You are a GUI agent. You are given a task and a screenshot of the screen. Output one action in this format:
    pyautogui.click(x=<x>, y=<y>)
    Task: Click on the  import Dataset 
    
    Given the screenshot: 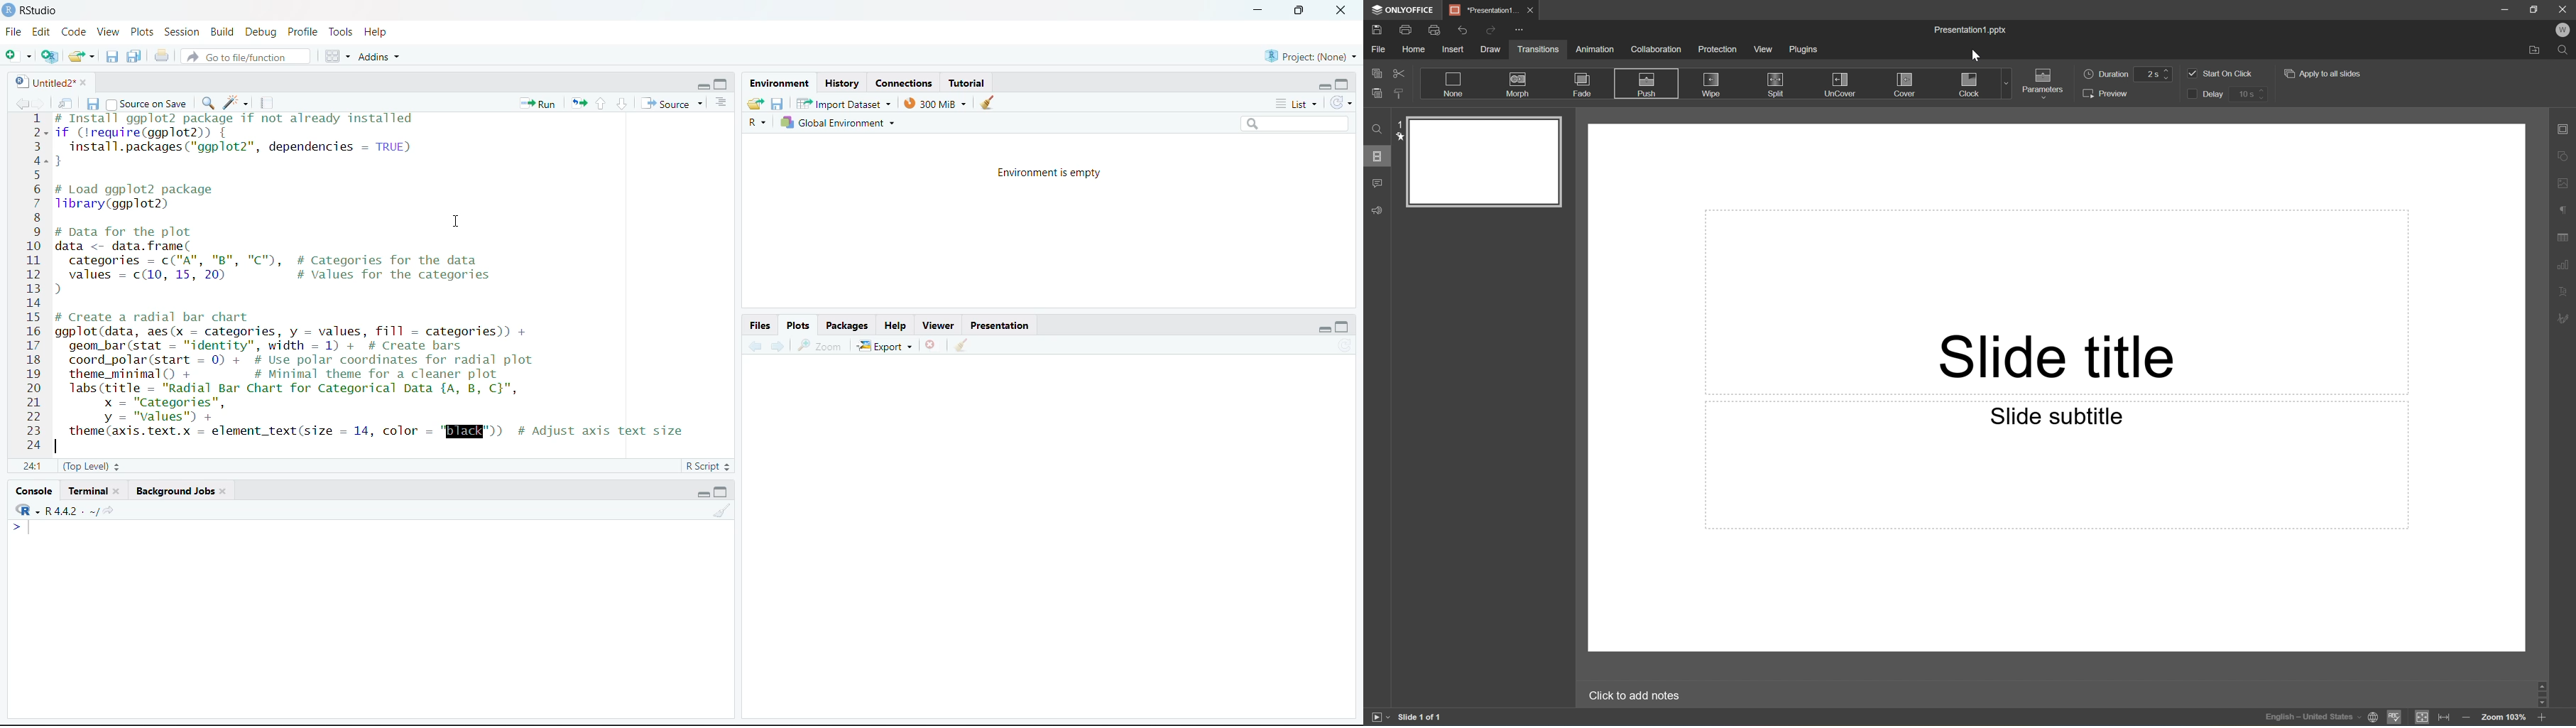 What is the action you would take?
    pyautogui.click(x=846, y=102)
    